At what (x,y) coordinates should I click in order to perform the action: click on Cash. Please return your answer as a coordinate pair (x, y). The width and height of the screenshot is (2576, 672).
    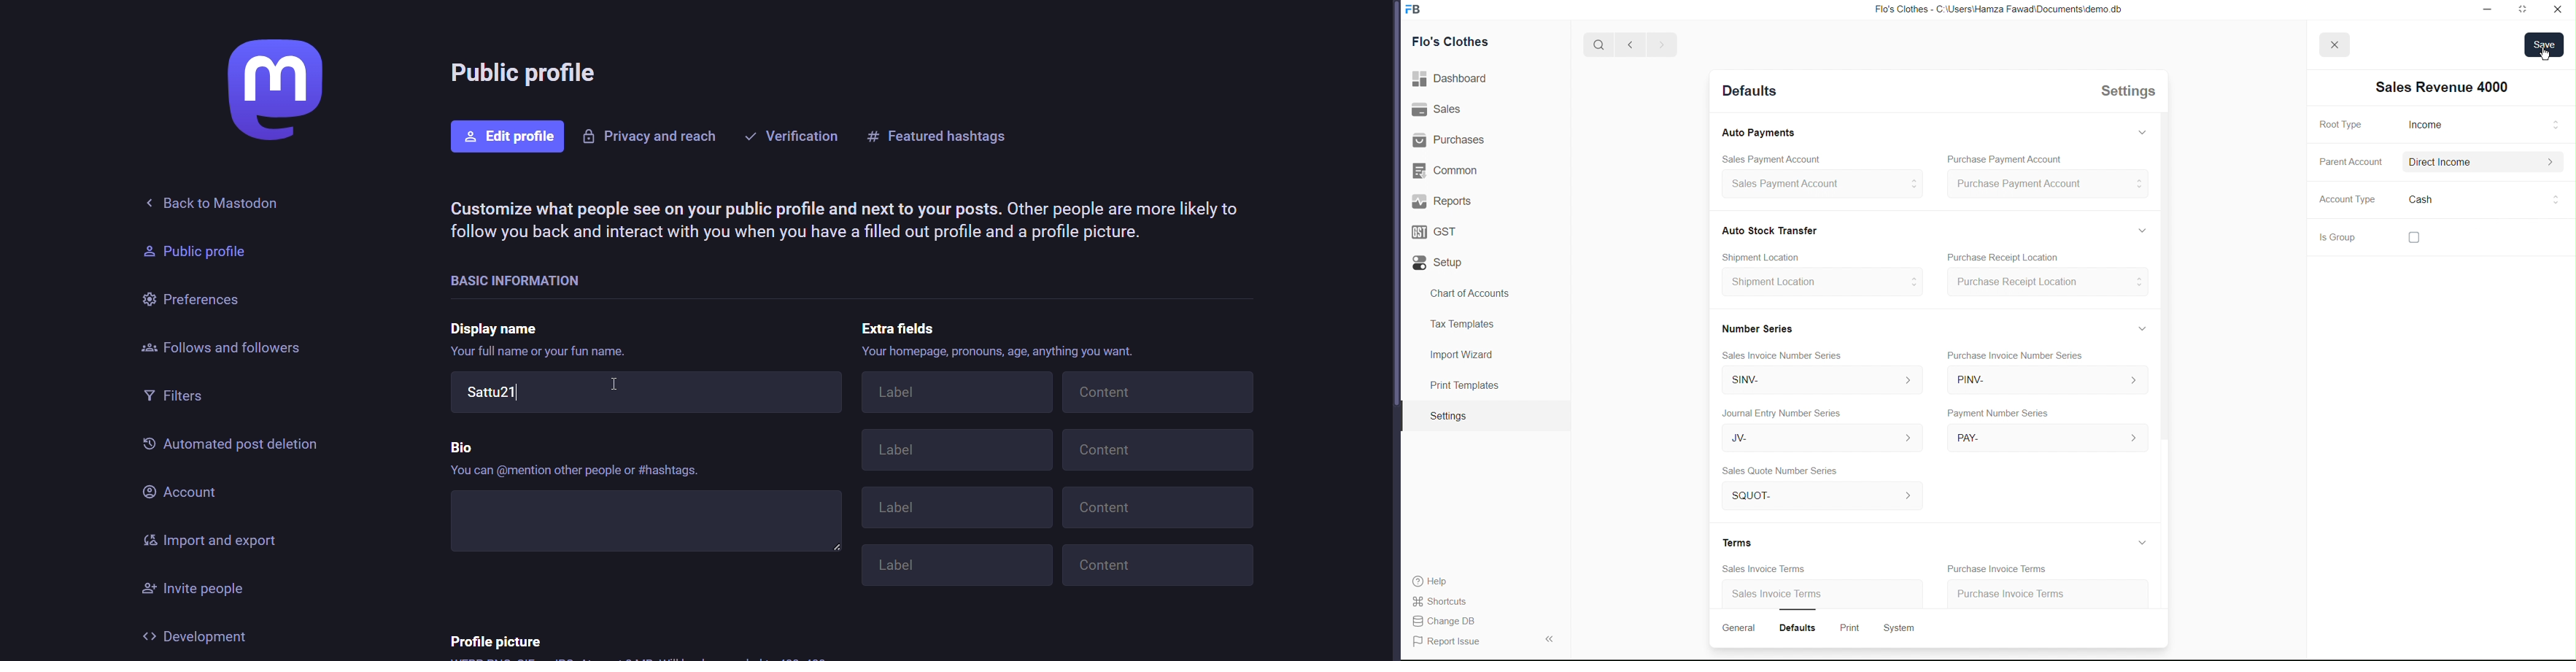
    Looking at the image, I should click on (1770, 229).